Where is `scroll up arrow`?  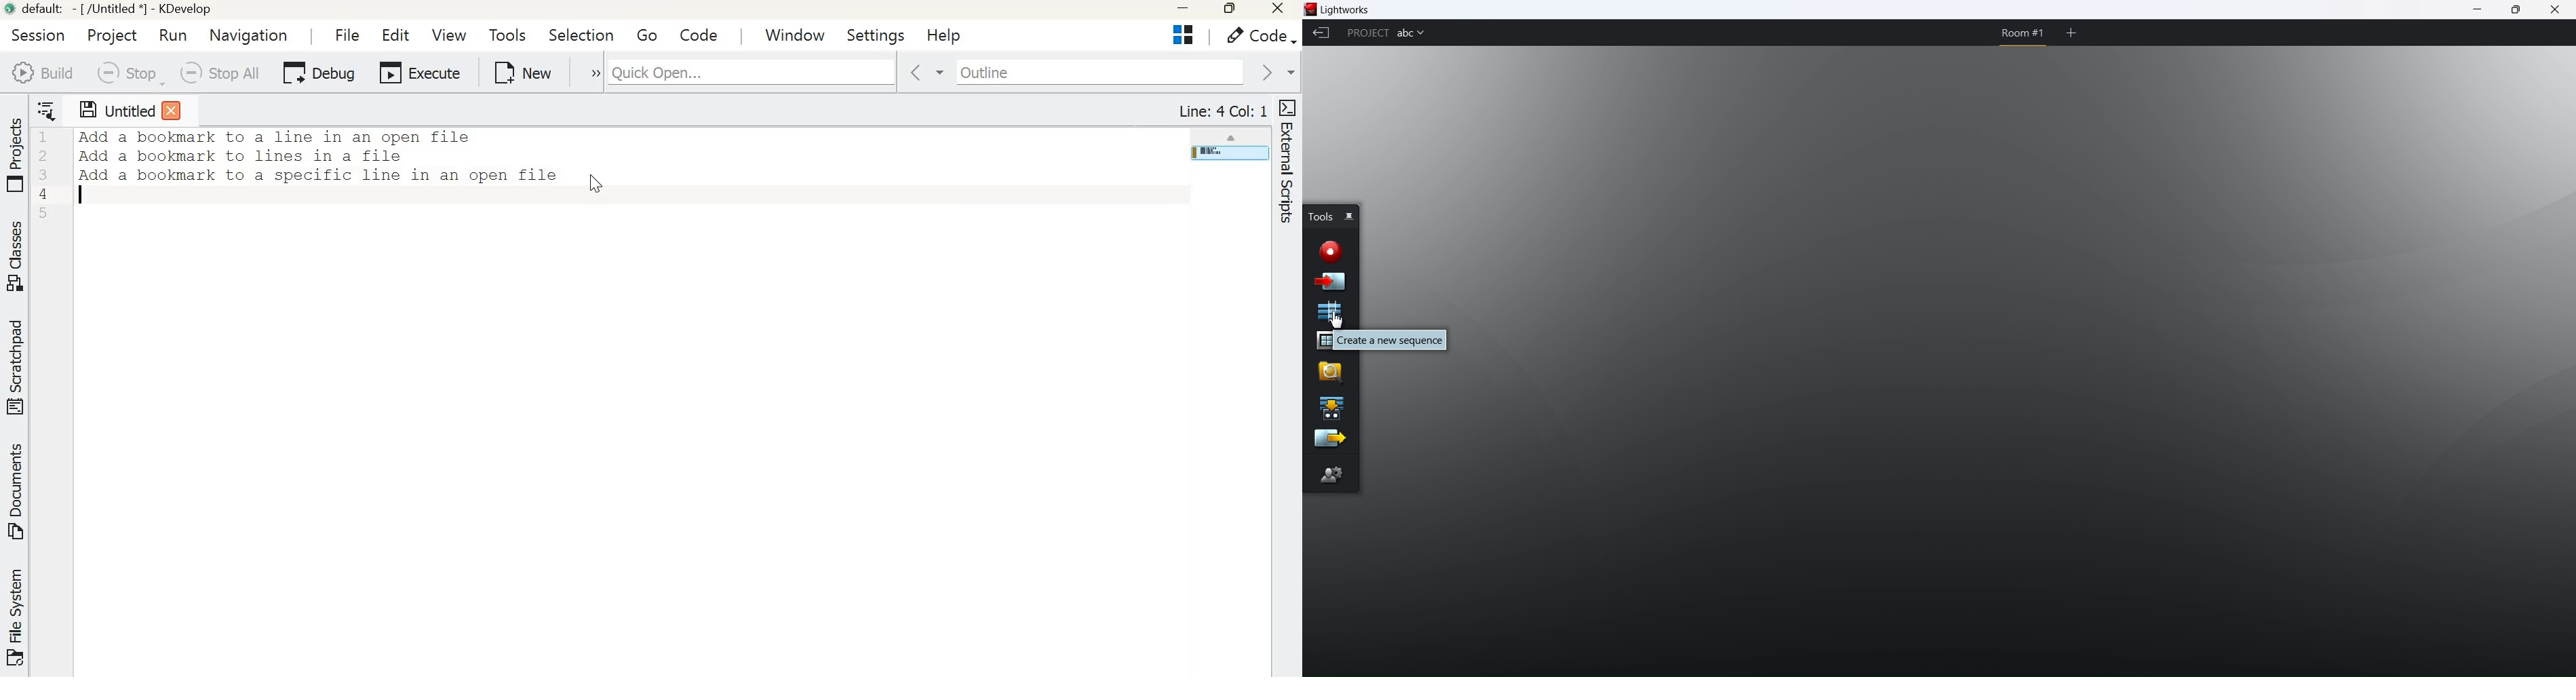 scroll up arrow is located at coordinates (1226, 136).